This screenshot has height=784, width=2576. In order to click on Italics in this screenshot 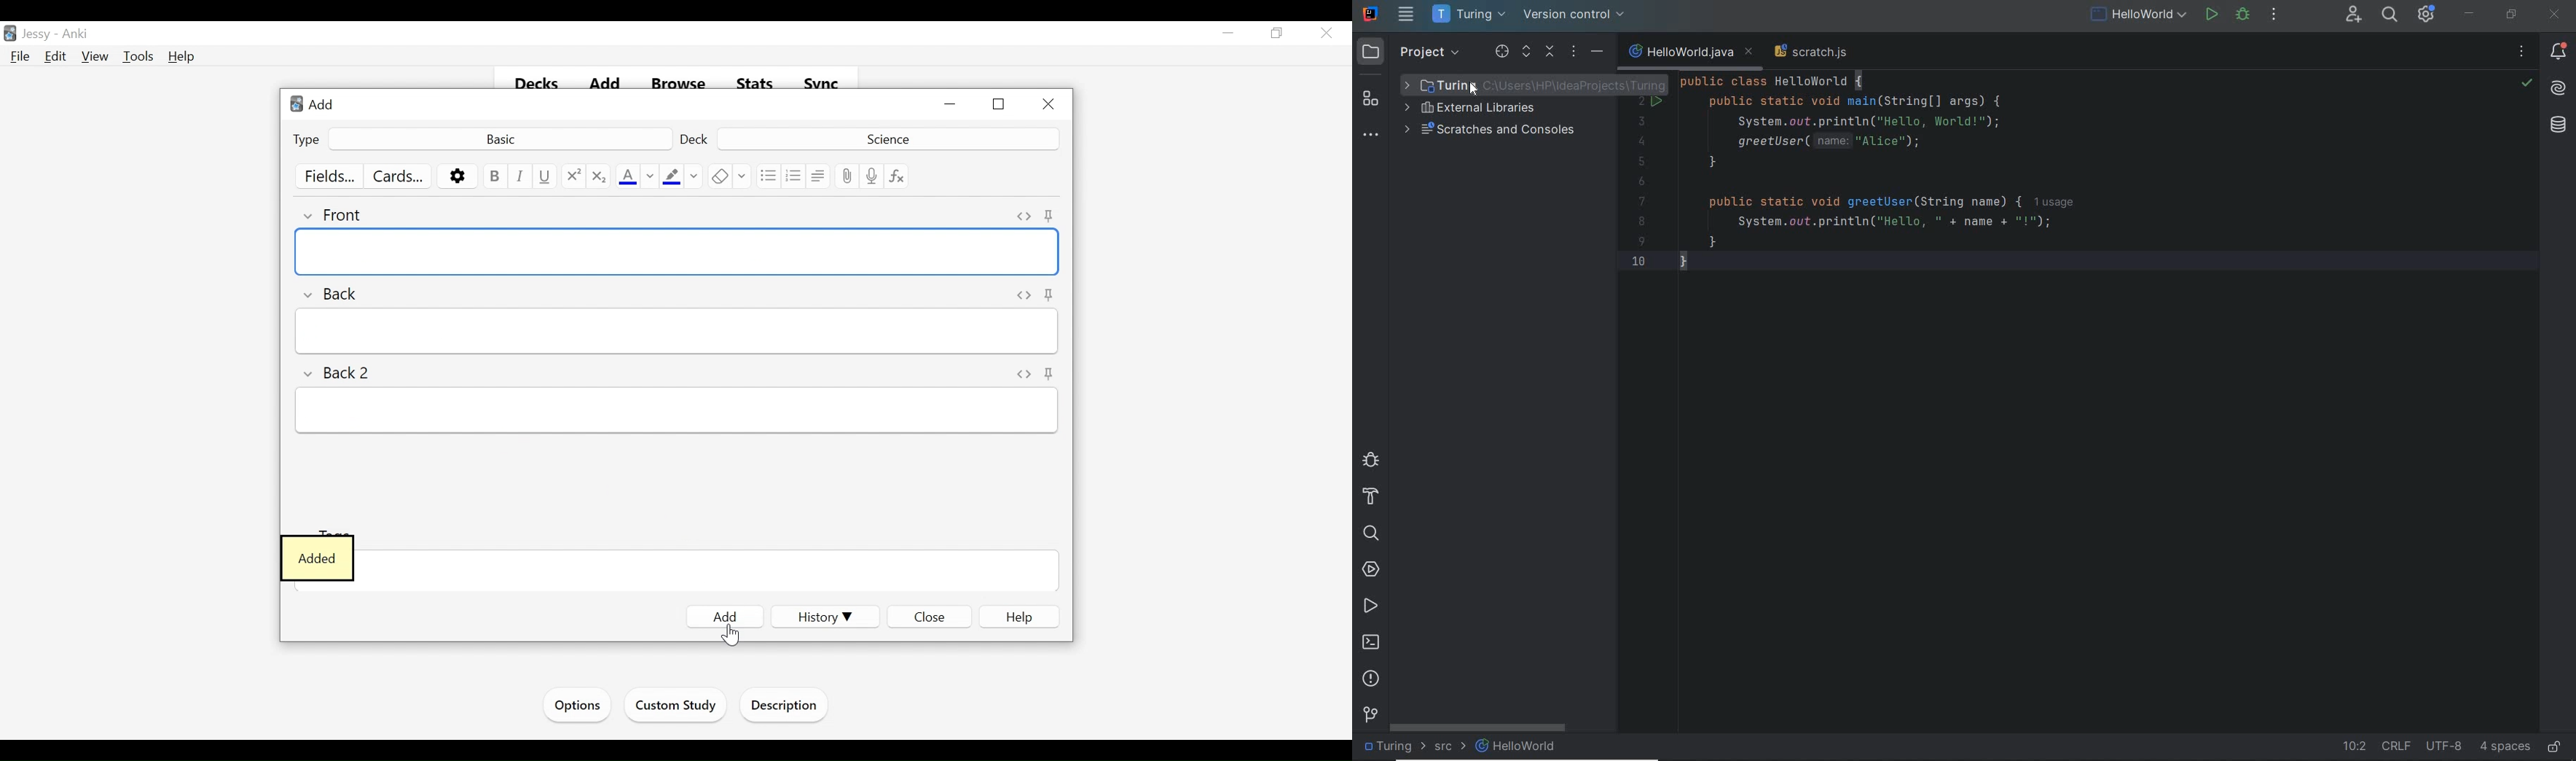, I will do `click(520, 176)`.